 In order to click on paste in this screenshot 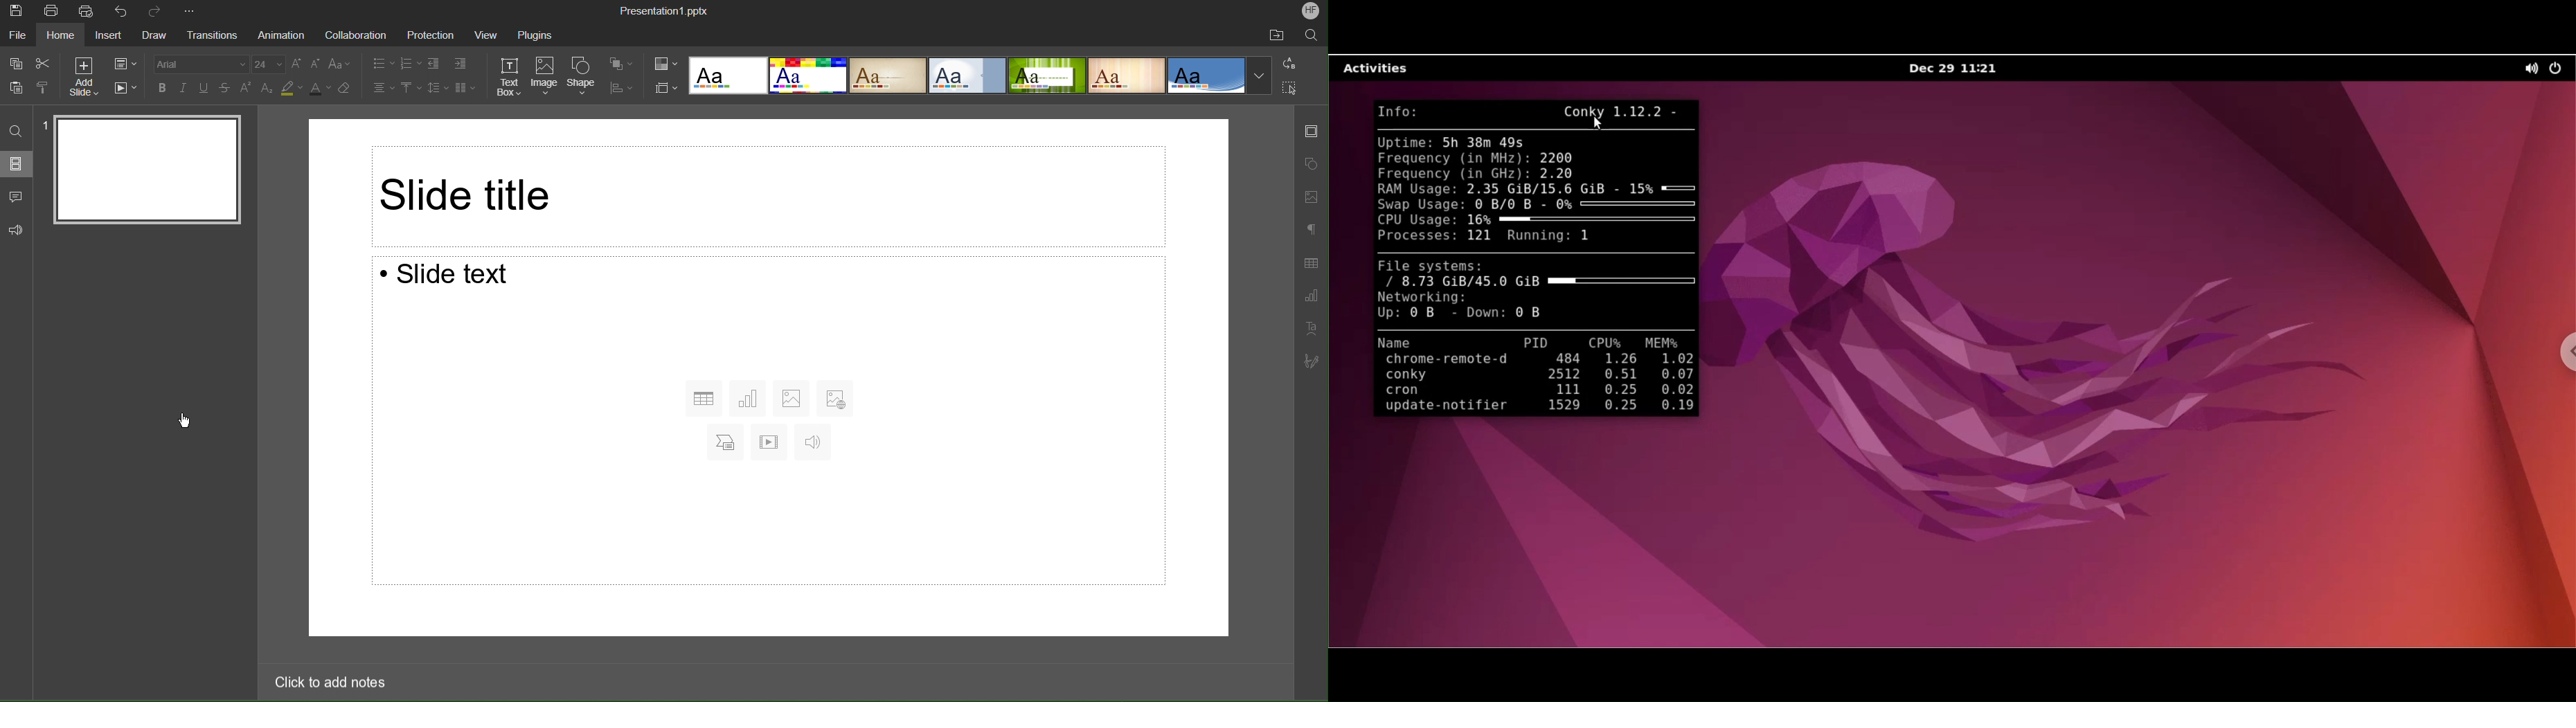, I will do `click(19, 89)`.